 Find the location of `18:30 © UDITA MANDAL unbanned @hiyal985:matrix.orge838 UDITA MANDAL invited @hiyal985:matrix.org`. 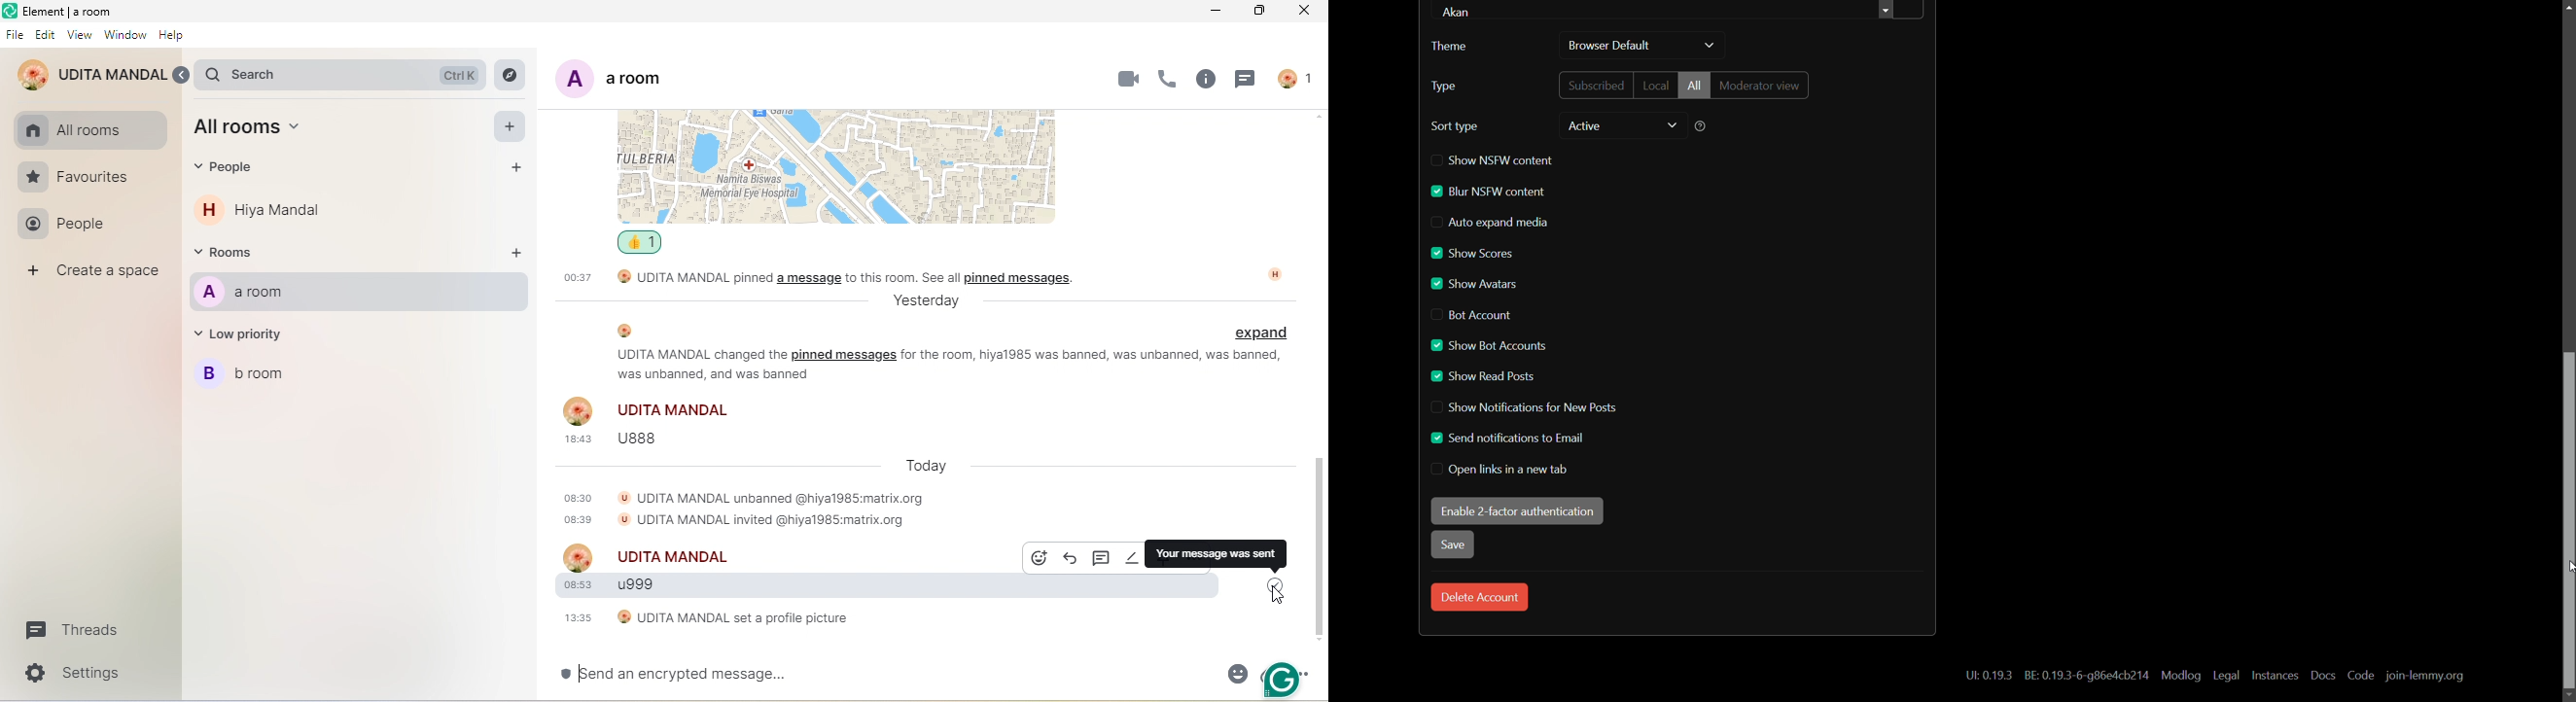

18:30 © UDITA MANDAL unbanned @hiyal985:matrix.orge838 UDITA MANDAL invited @hiyal985:matrix.org is located at coordinates (735, 506).